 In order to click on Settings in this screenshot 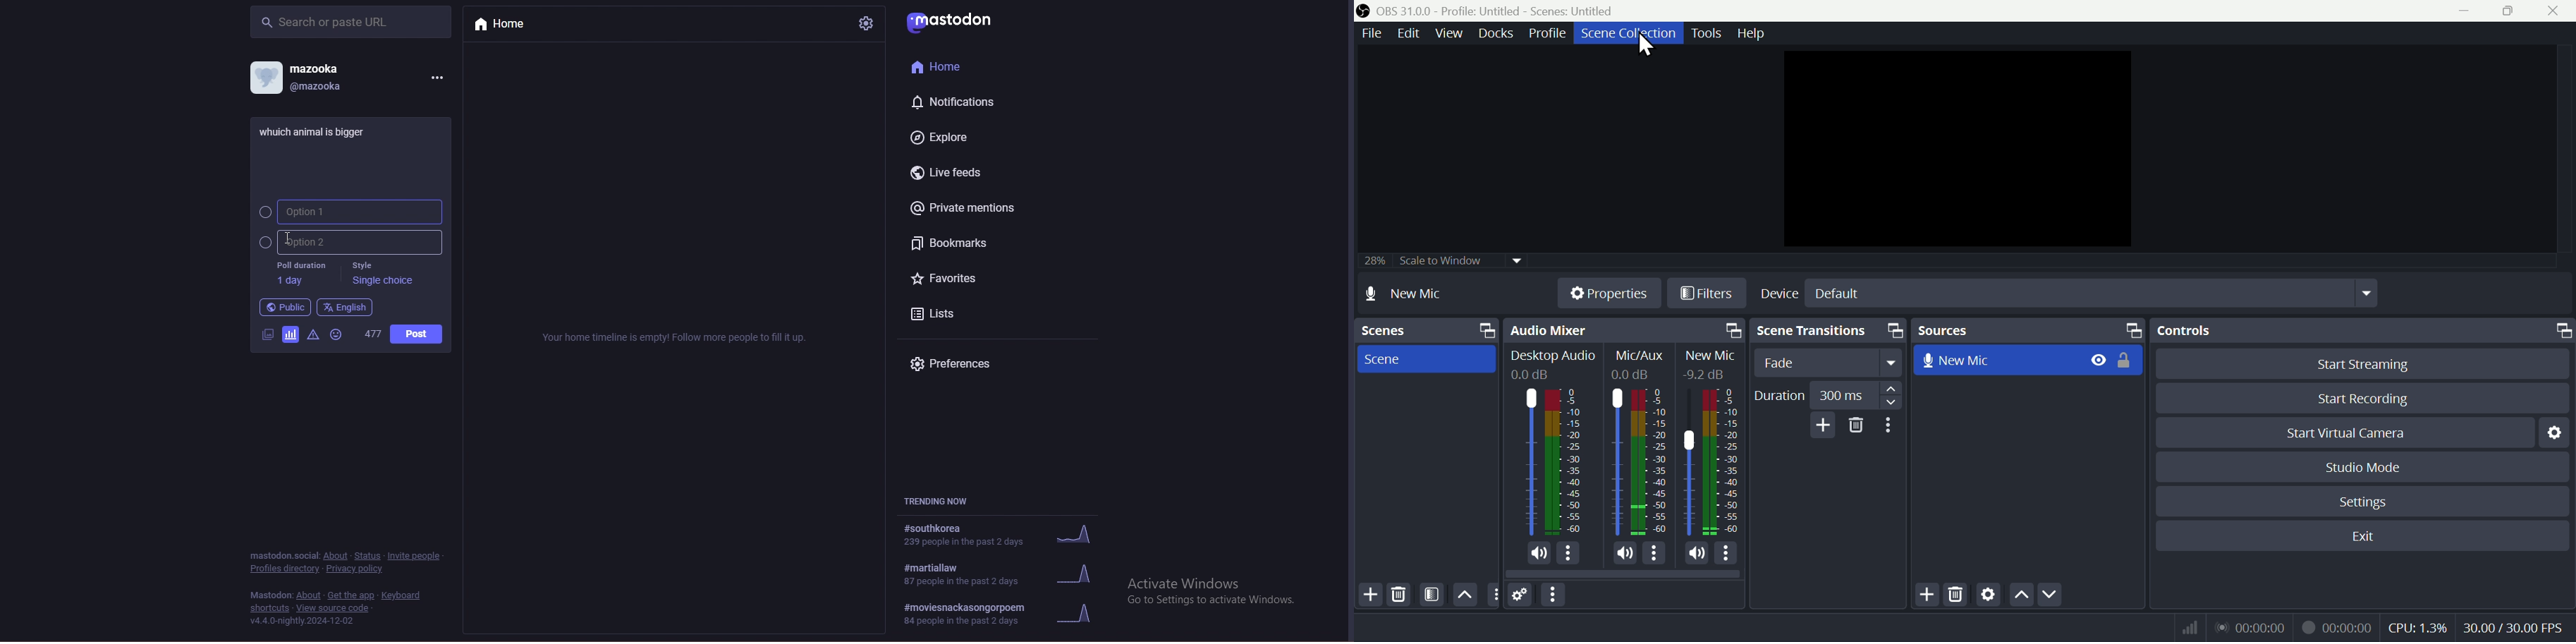, I will do `click(1524, 594)`.